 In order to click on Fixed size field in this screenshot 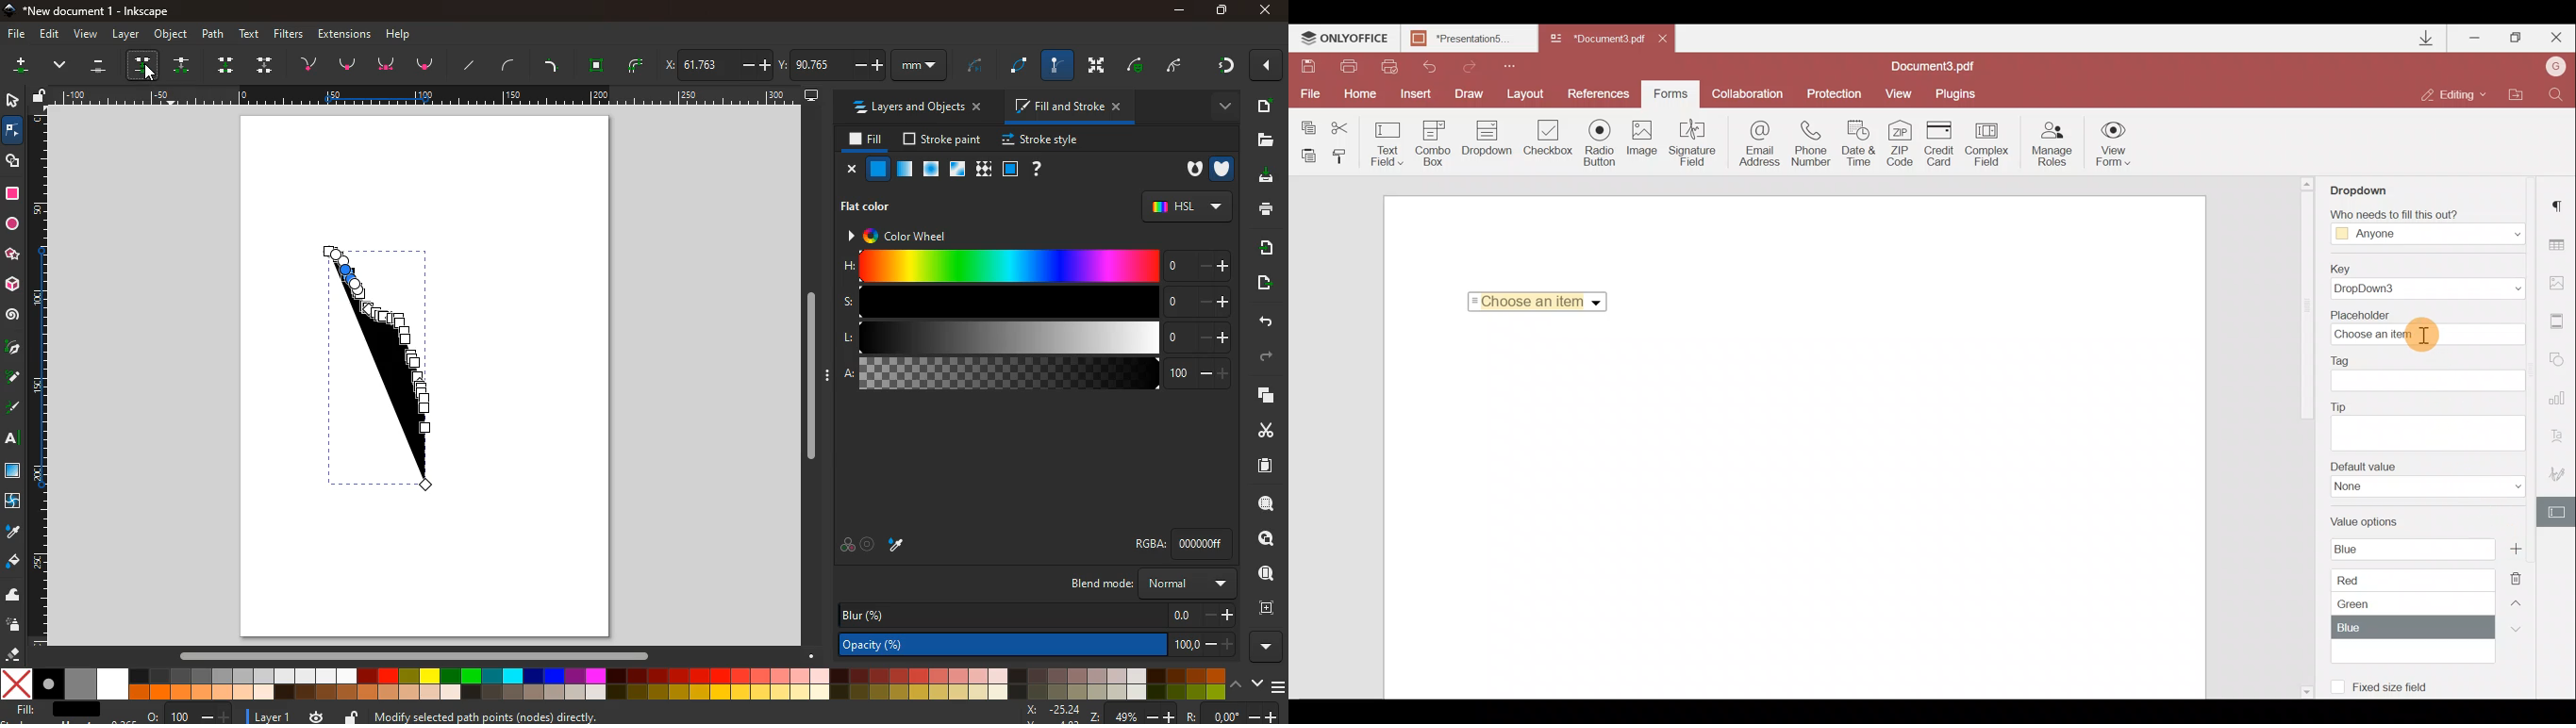, I will do `click(2399, 689)`.